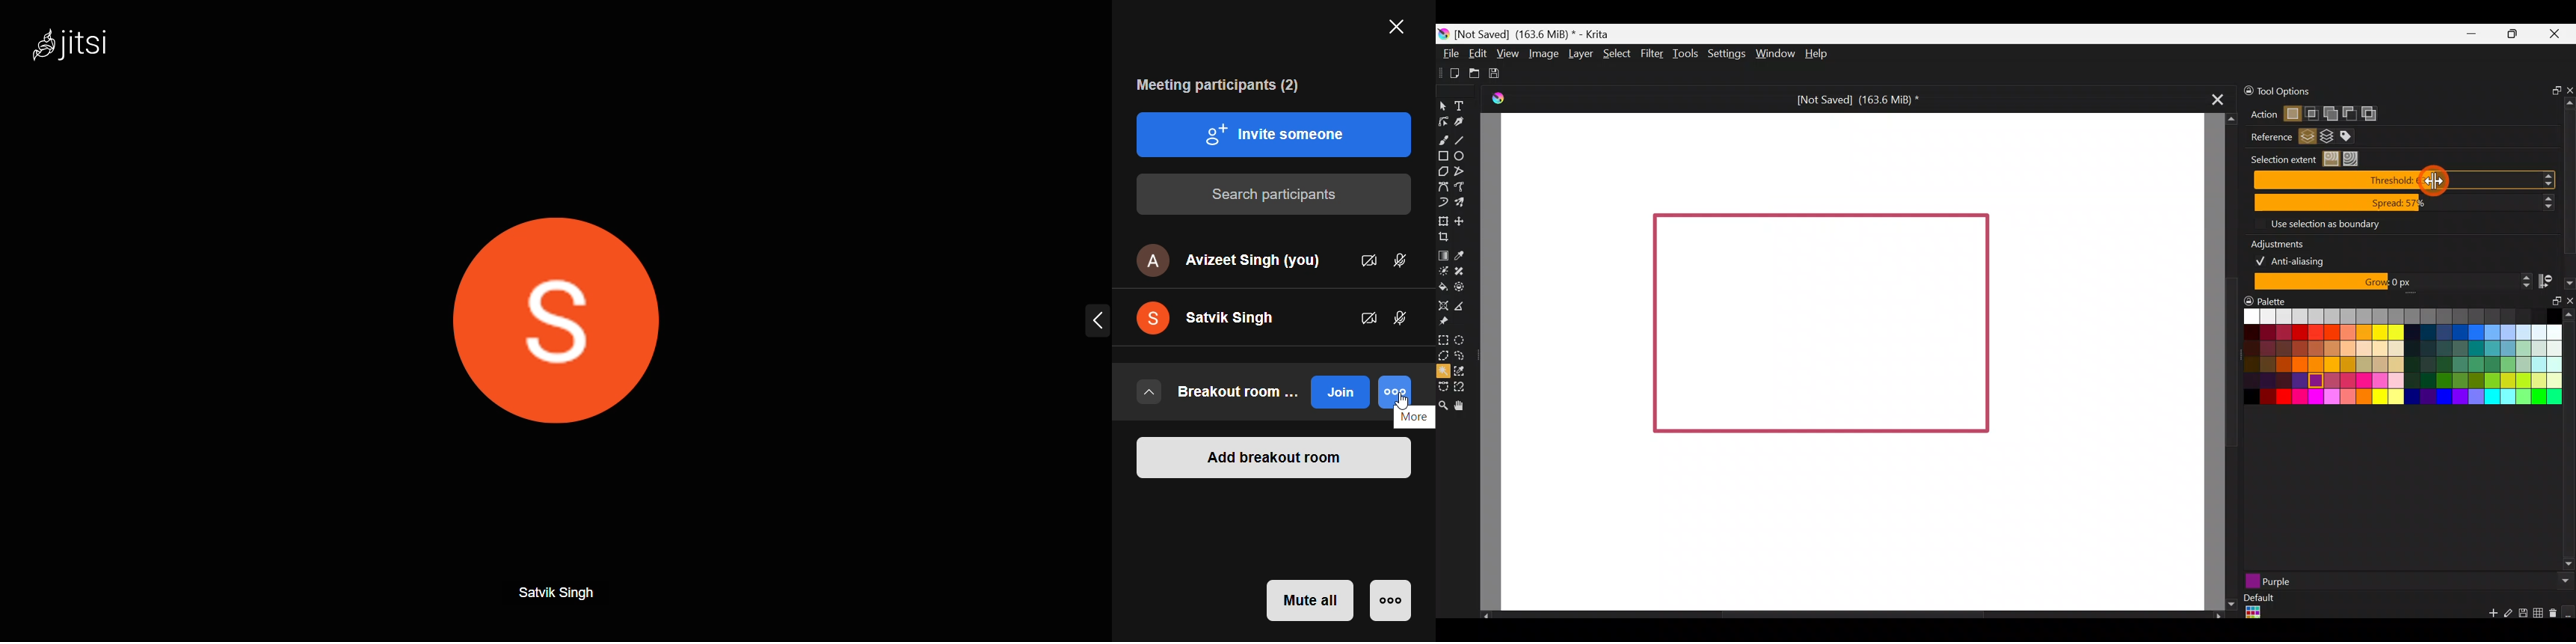 The height and width of the screenshot is (644, 2576). Describe the element at coordinates (1241, 392) in the screenshot. I see `breakout room` at that location.